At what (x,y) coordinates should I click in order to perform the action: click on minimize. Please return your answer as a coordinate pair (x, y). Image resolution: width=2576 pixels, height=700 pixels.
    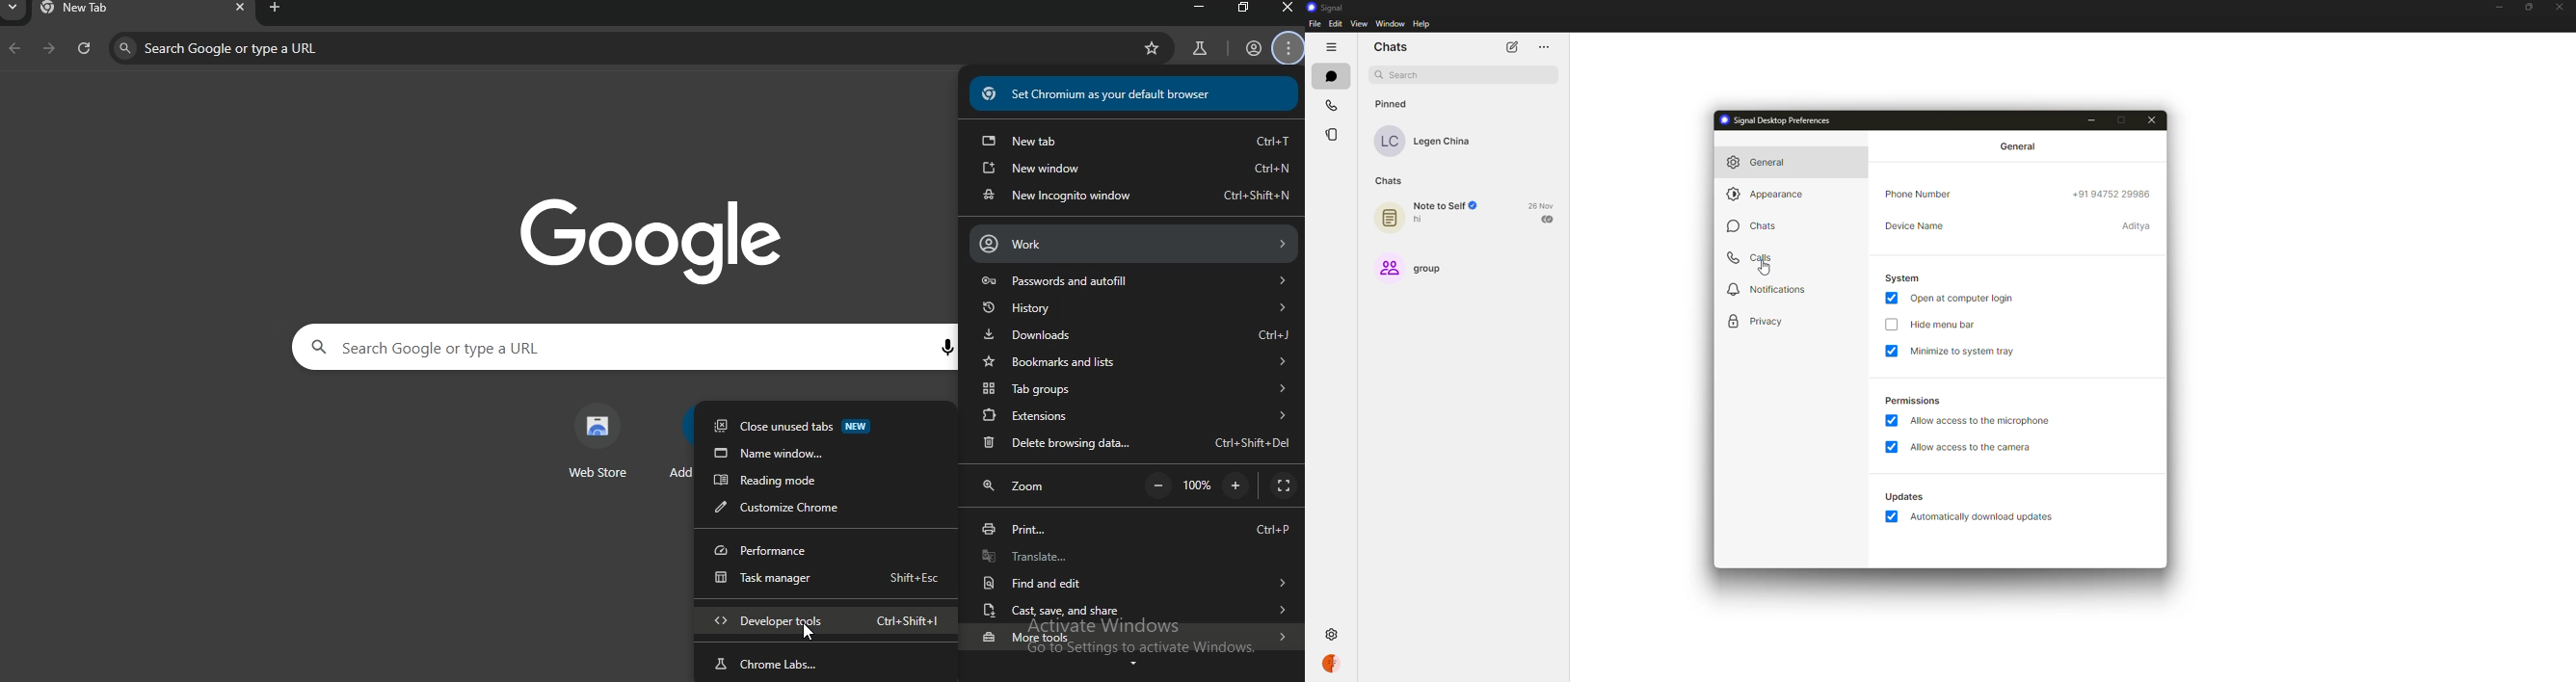
    Looking at the image, I should click on (1191, 8).